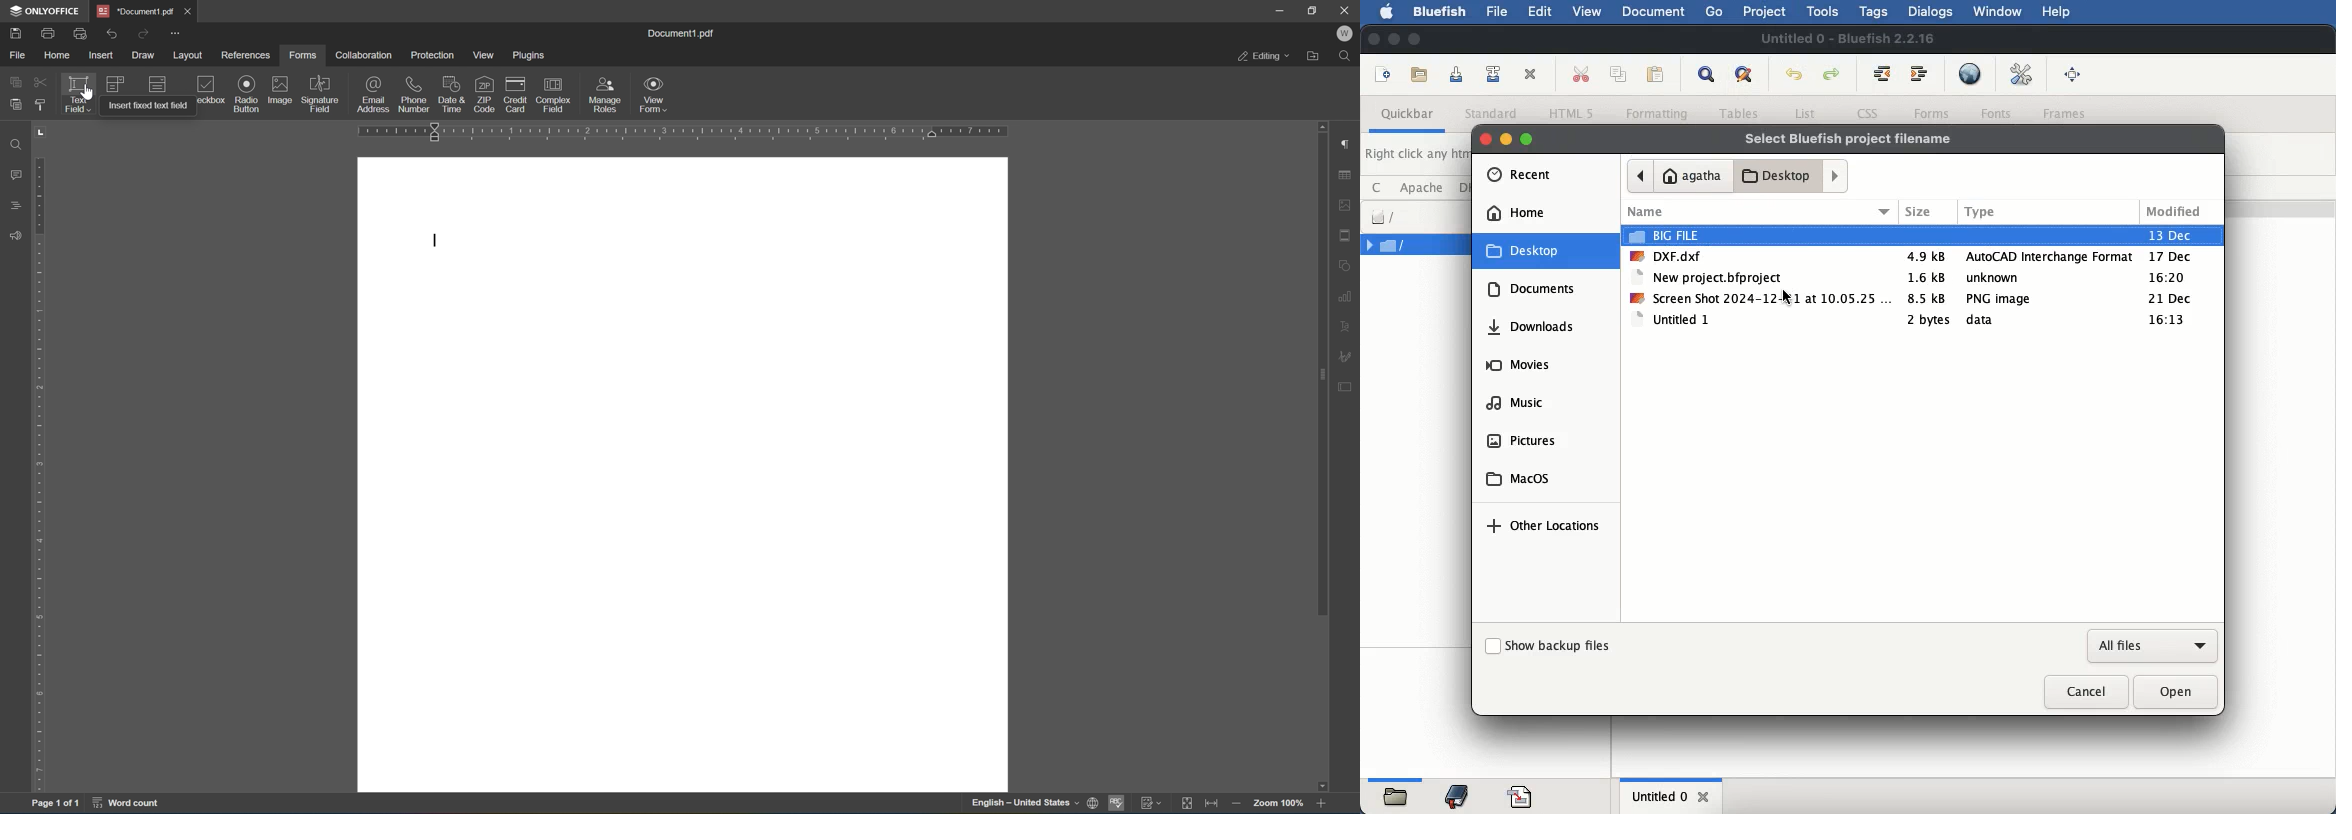 This screenshot has width=2352, height=840. What do you see at coordinates (320, 94) in the screenshot?
I see `signature field` at bounding box center [320, 94].